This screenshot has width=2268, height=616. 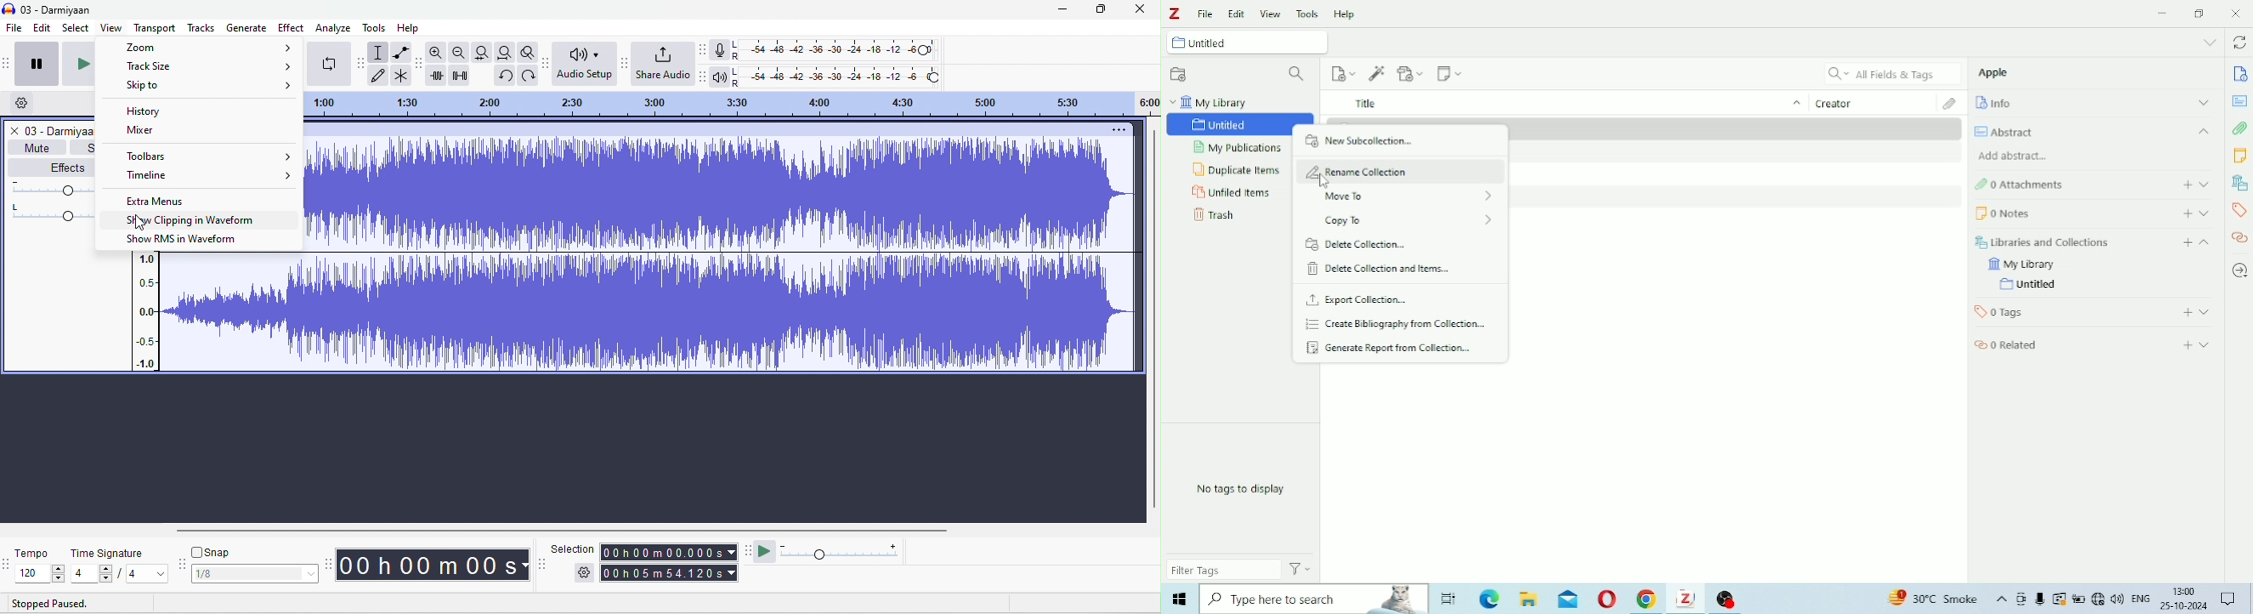 I want to click on List all tabs, so click(x=2211, y=41).